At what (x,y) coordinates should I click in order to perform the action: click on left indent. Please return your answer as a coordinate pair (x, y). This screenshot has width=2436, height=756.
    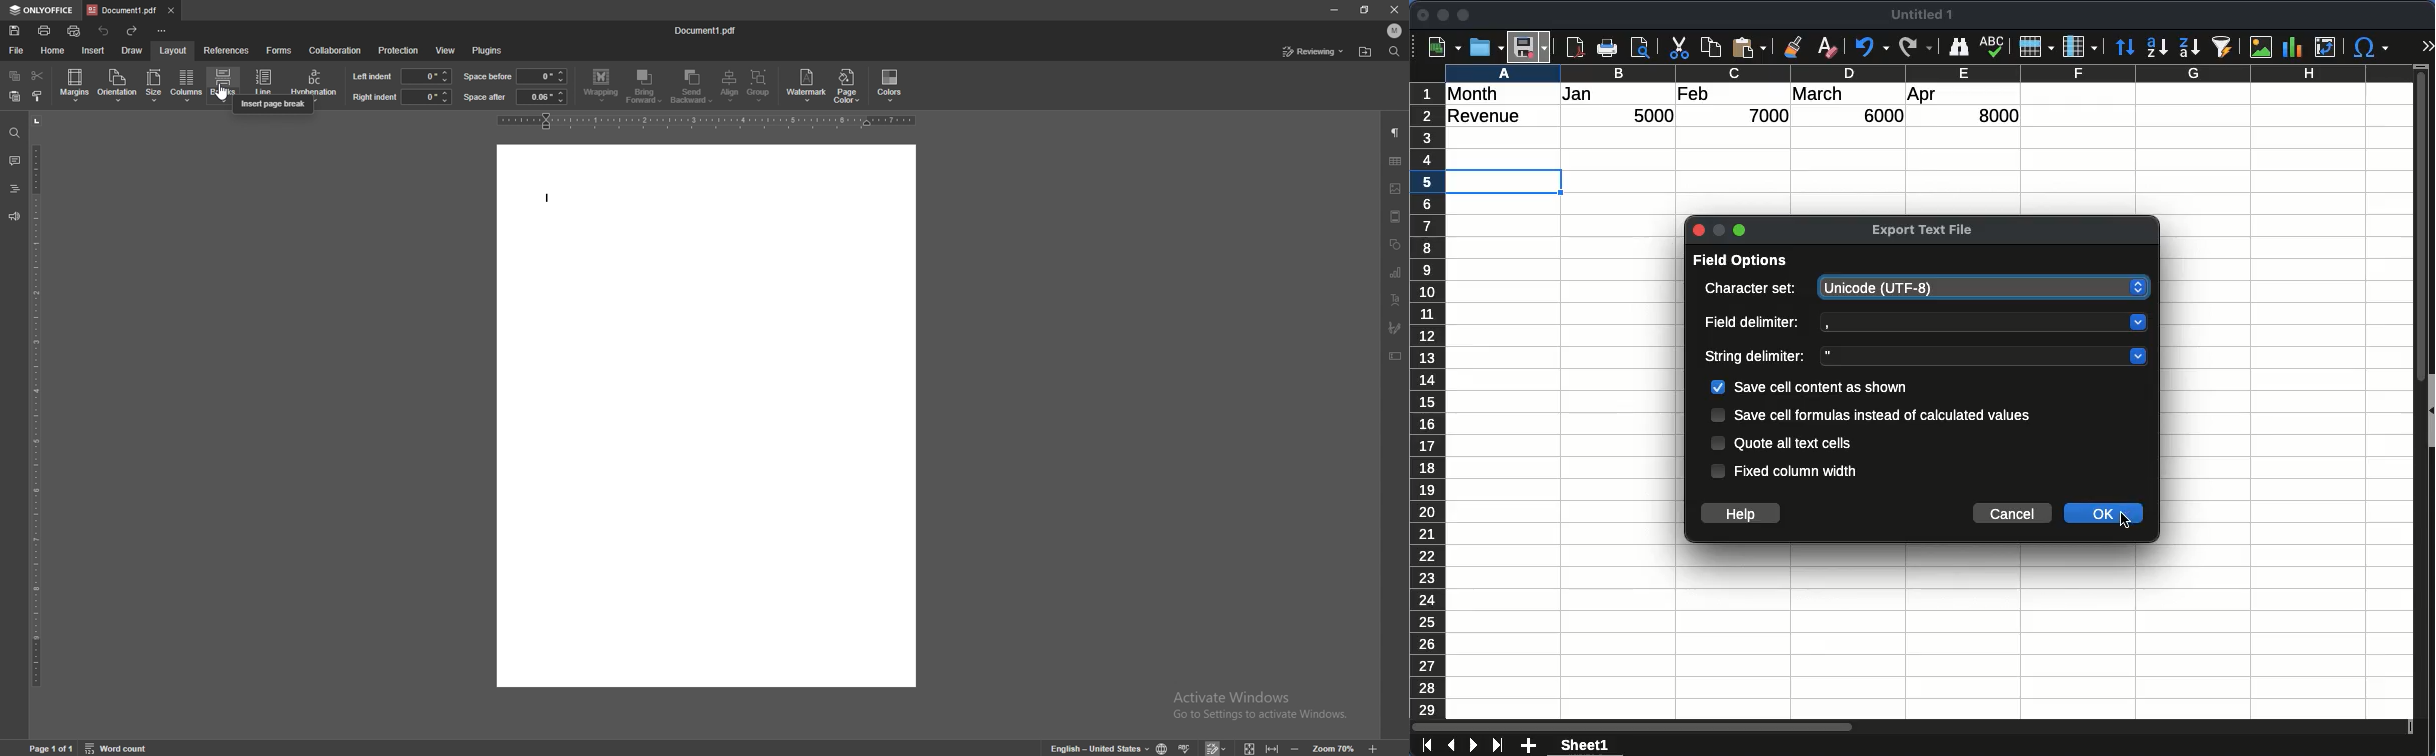
    Looking at the image, I should click on (371, 76).